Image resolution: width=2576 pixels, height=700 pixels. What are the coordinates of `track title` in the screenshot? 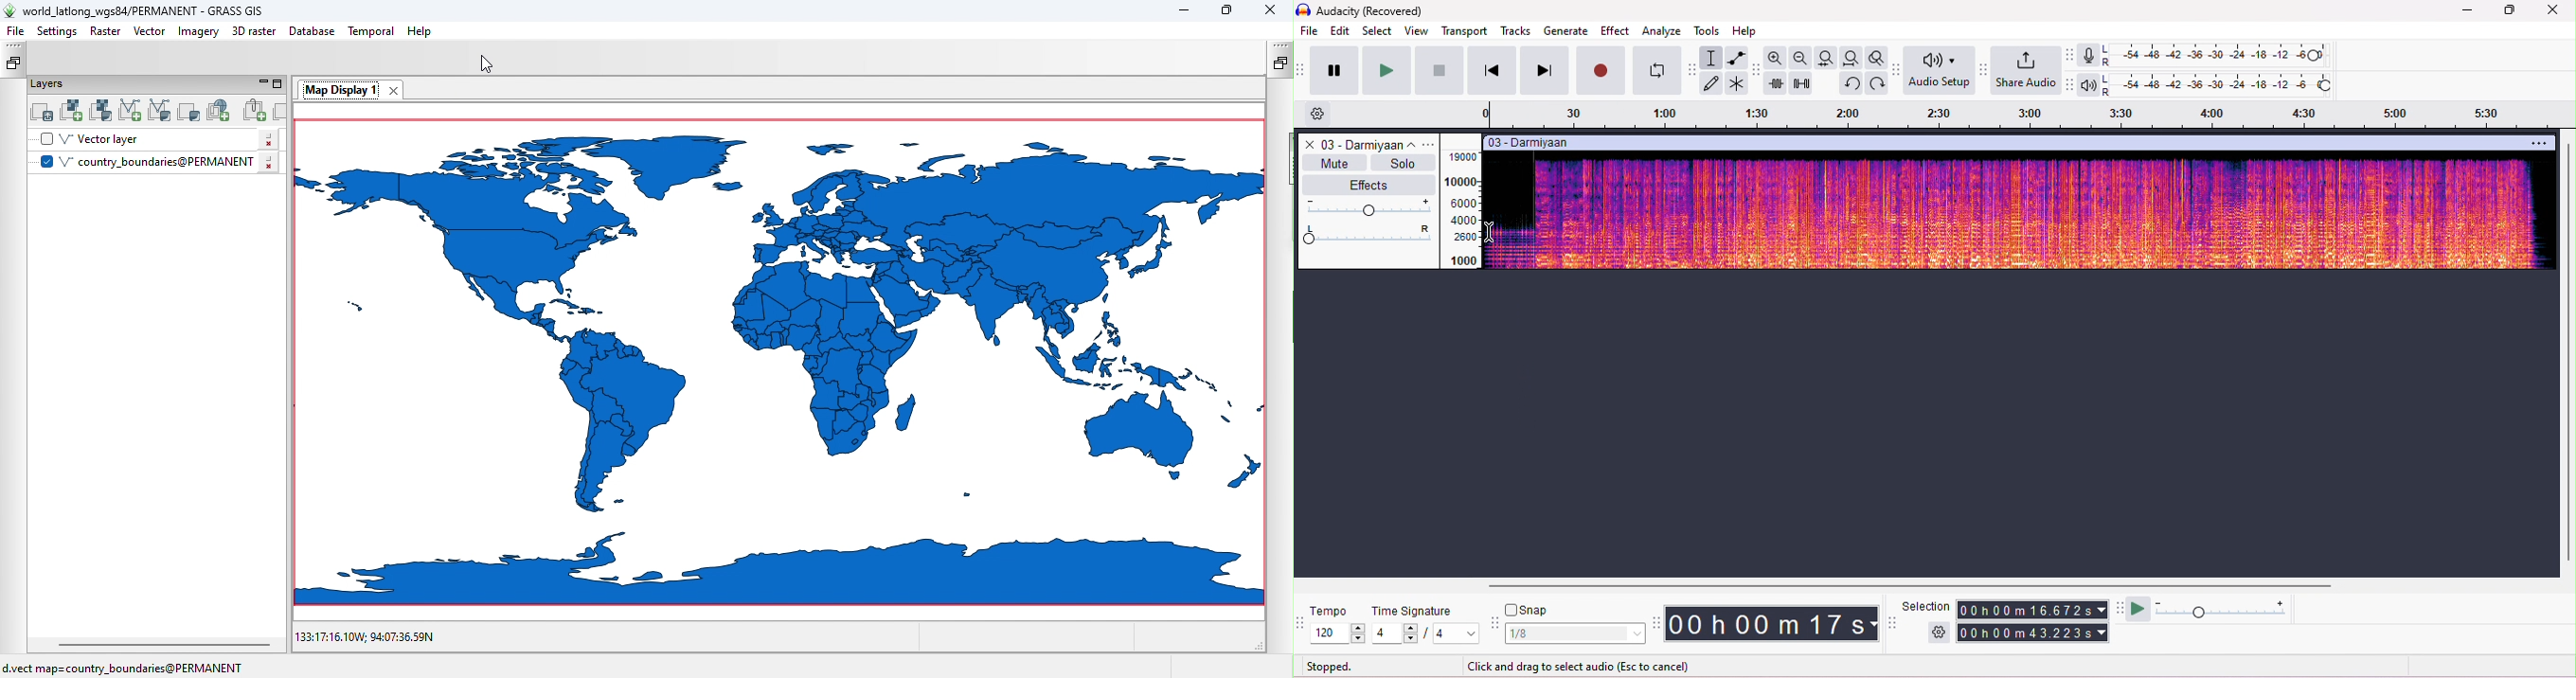 It's located at (1587, 144).